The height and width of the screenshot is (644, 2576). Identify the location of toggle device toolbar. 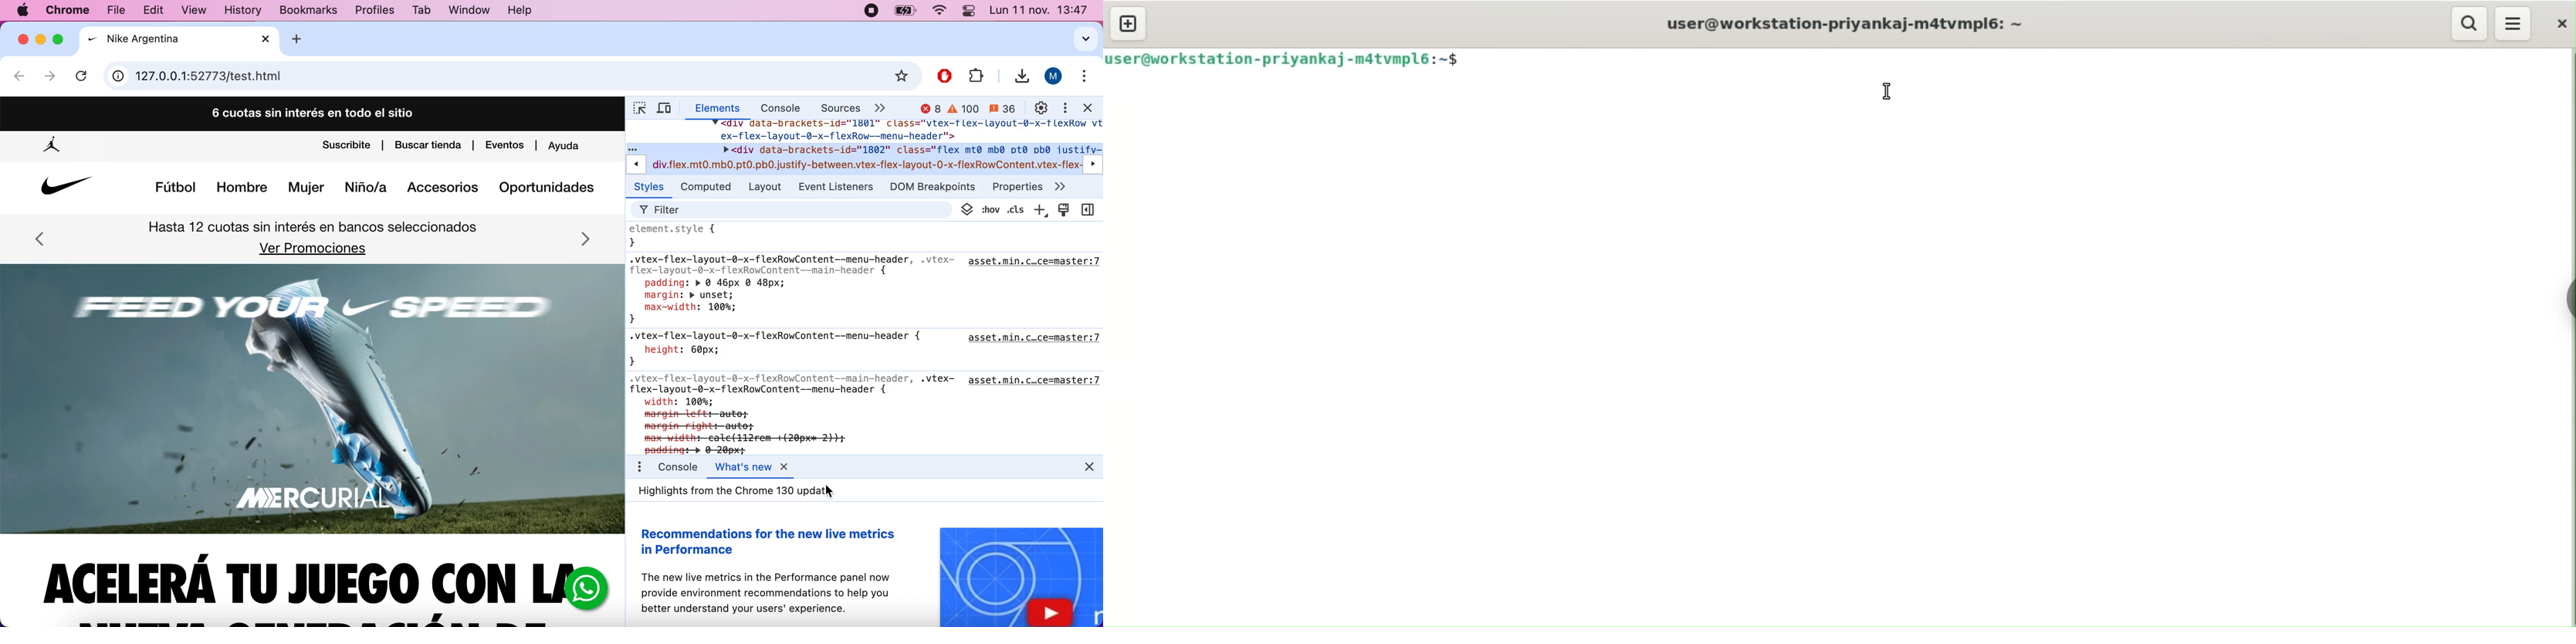
(669, 109).